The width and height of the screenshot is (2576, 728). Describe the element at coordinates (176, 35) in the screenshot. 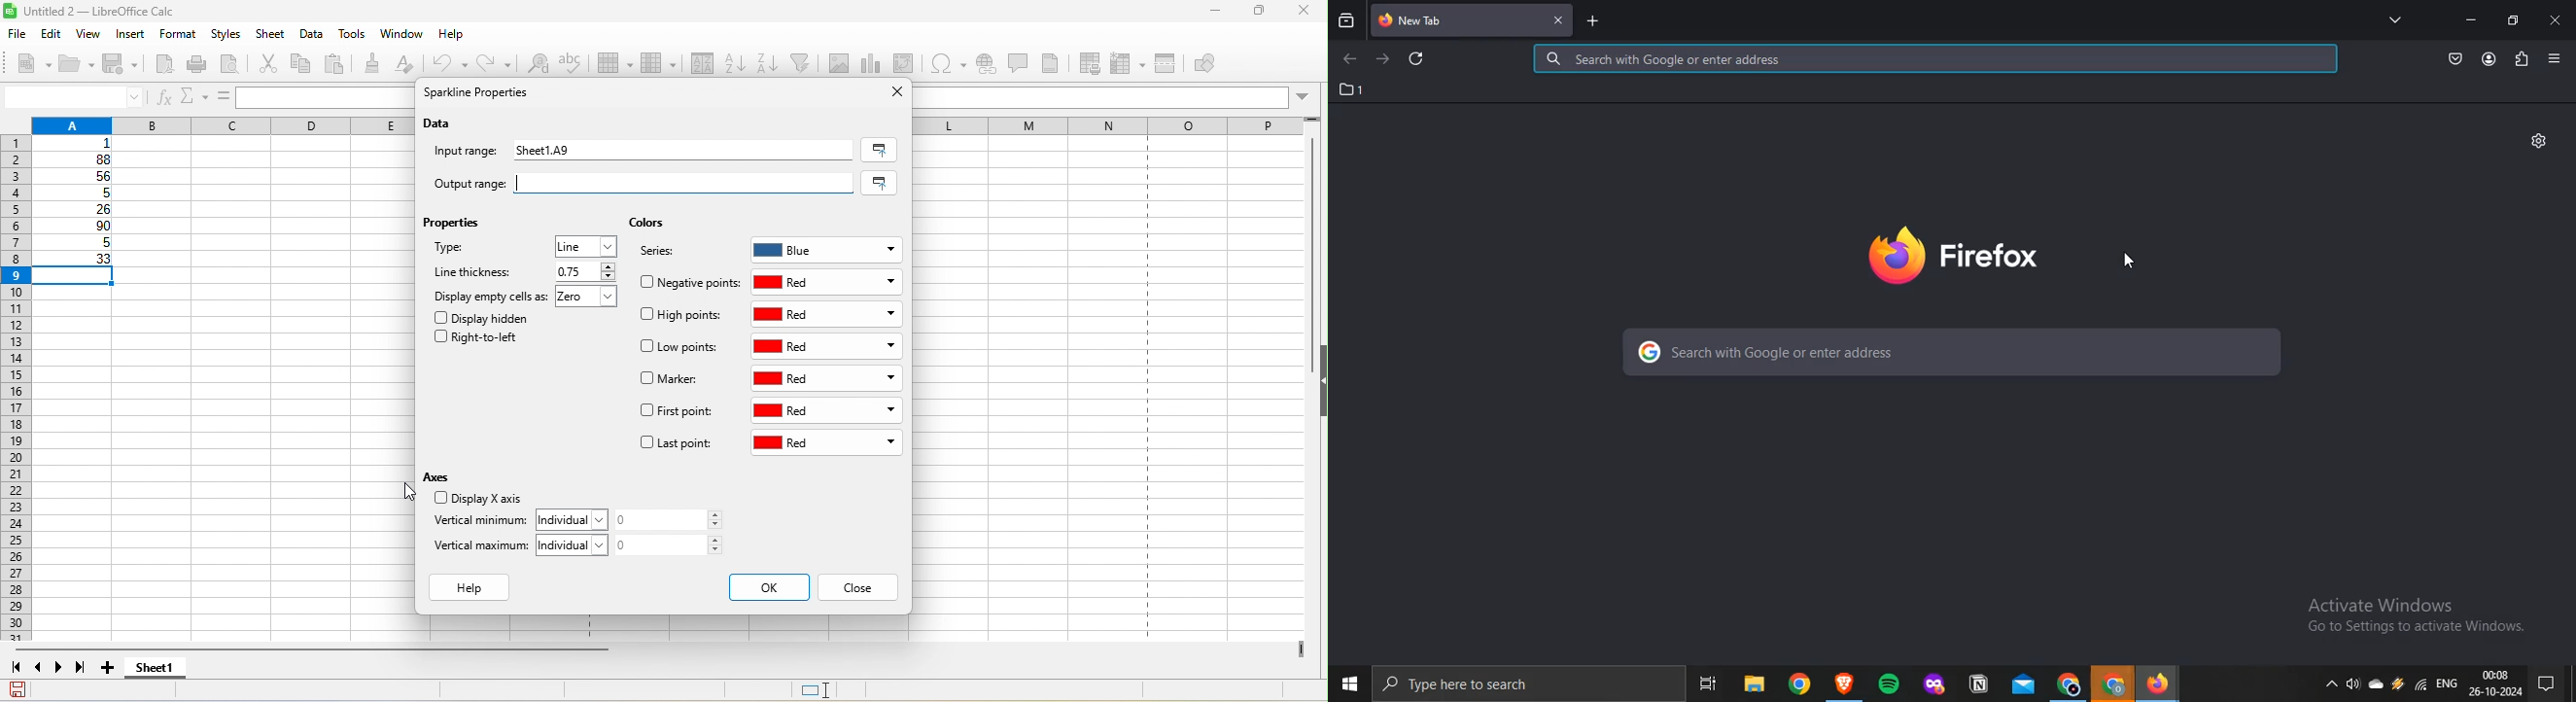

I see `format` at that location.